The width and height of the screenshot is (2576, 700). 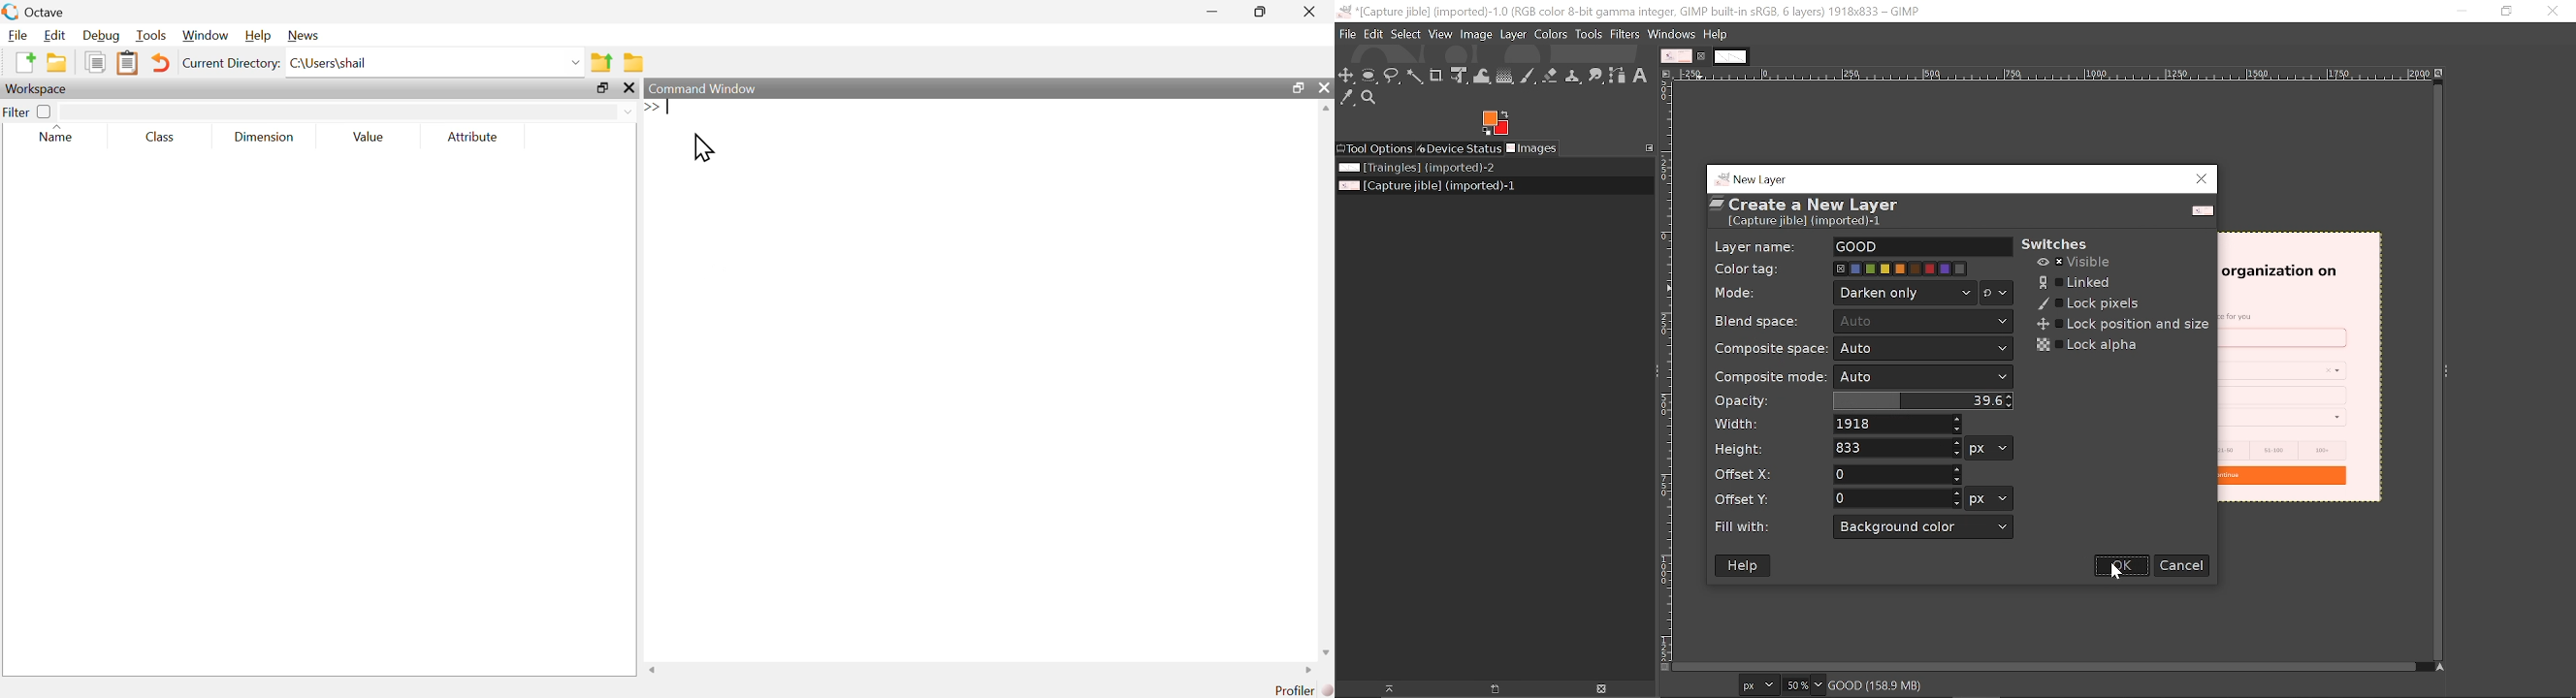 I want to click on Unified transform tool, so click(x=1459, y=76).